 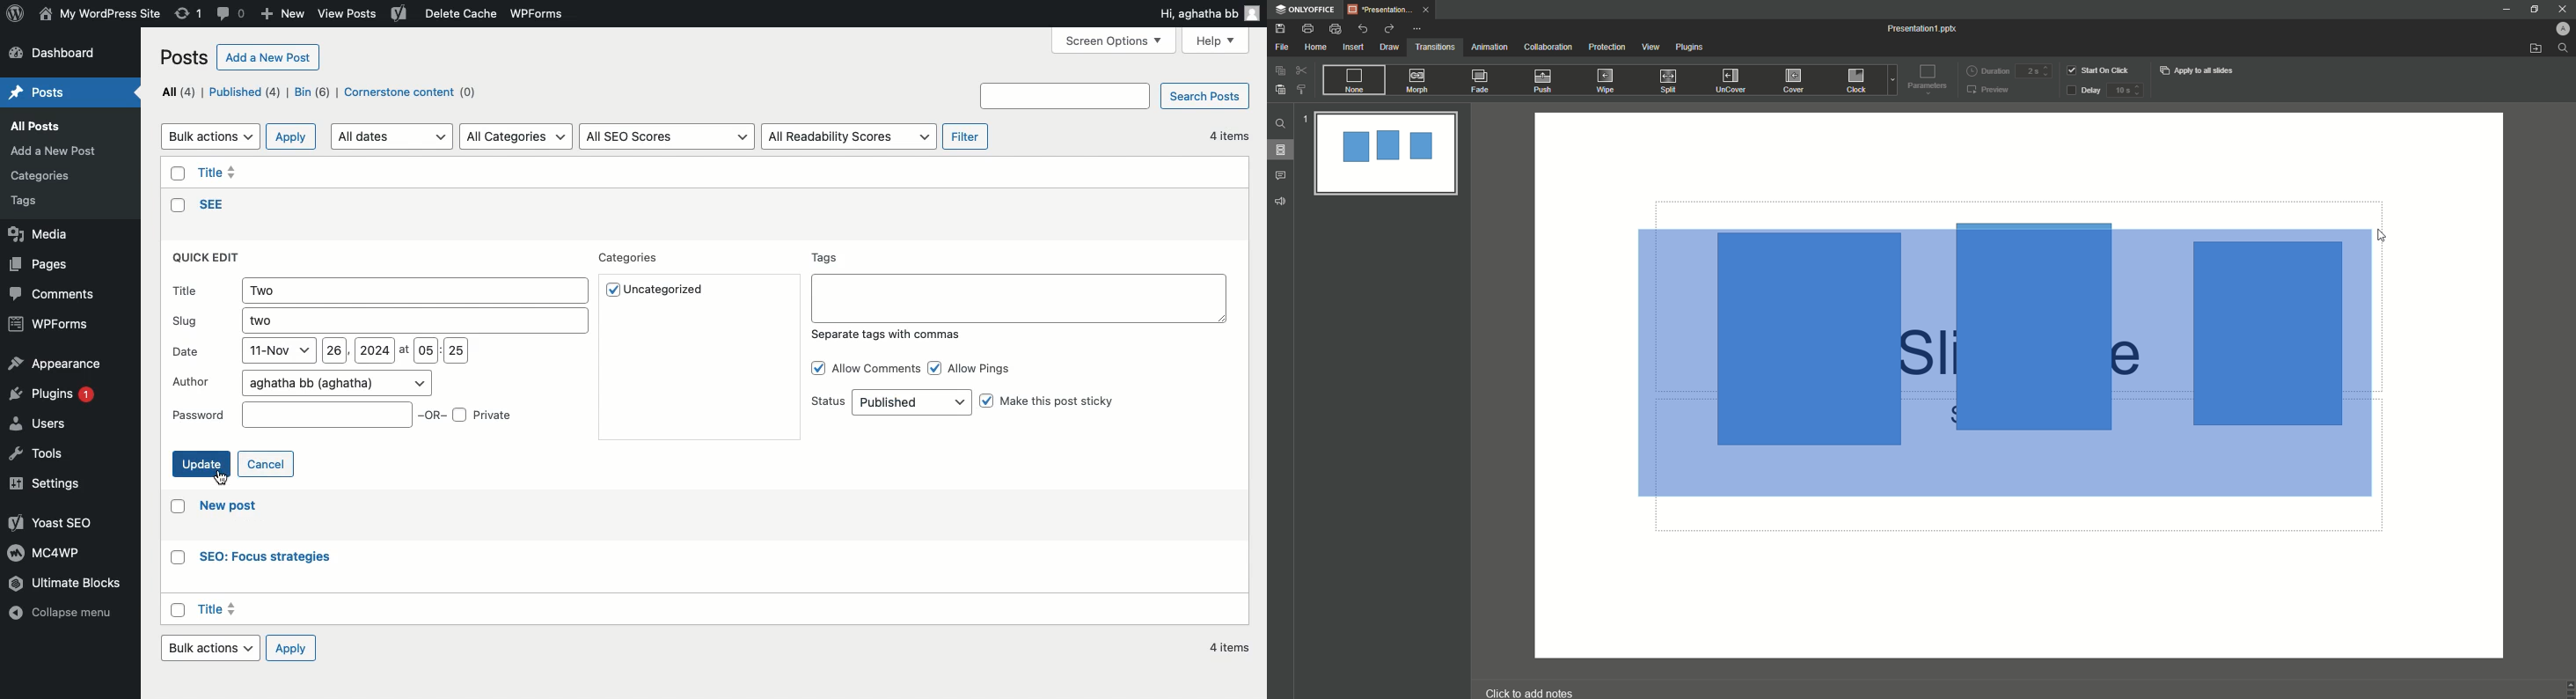 What do you see at coordinates (179, 608) in the screenshot?
I see `Checkbox` at bounding box center [179, 608].